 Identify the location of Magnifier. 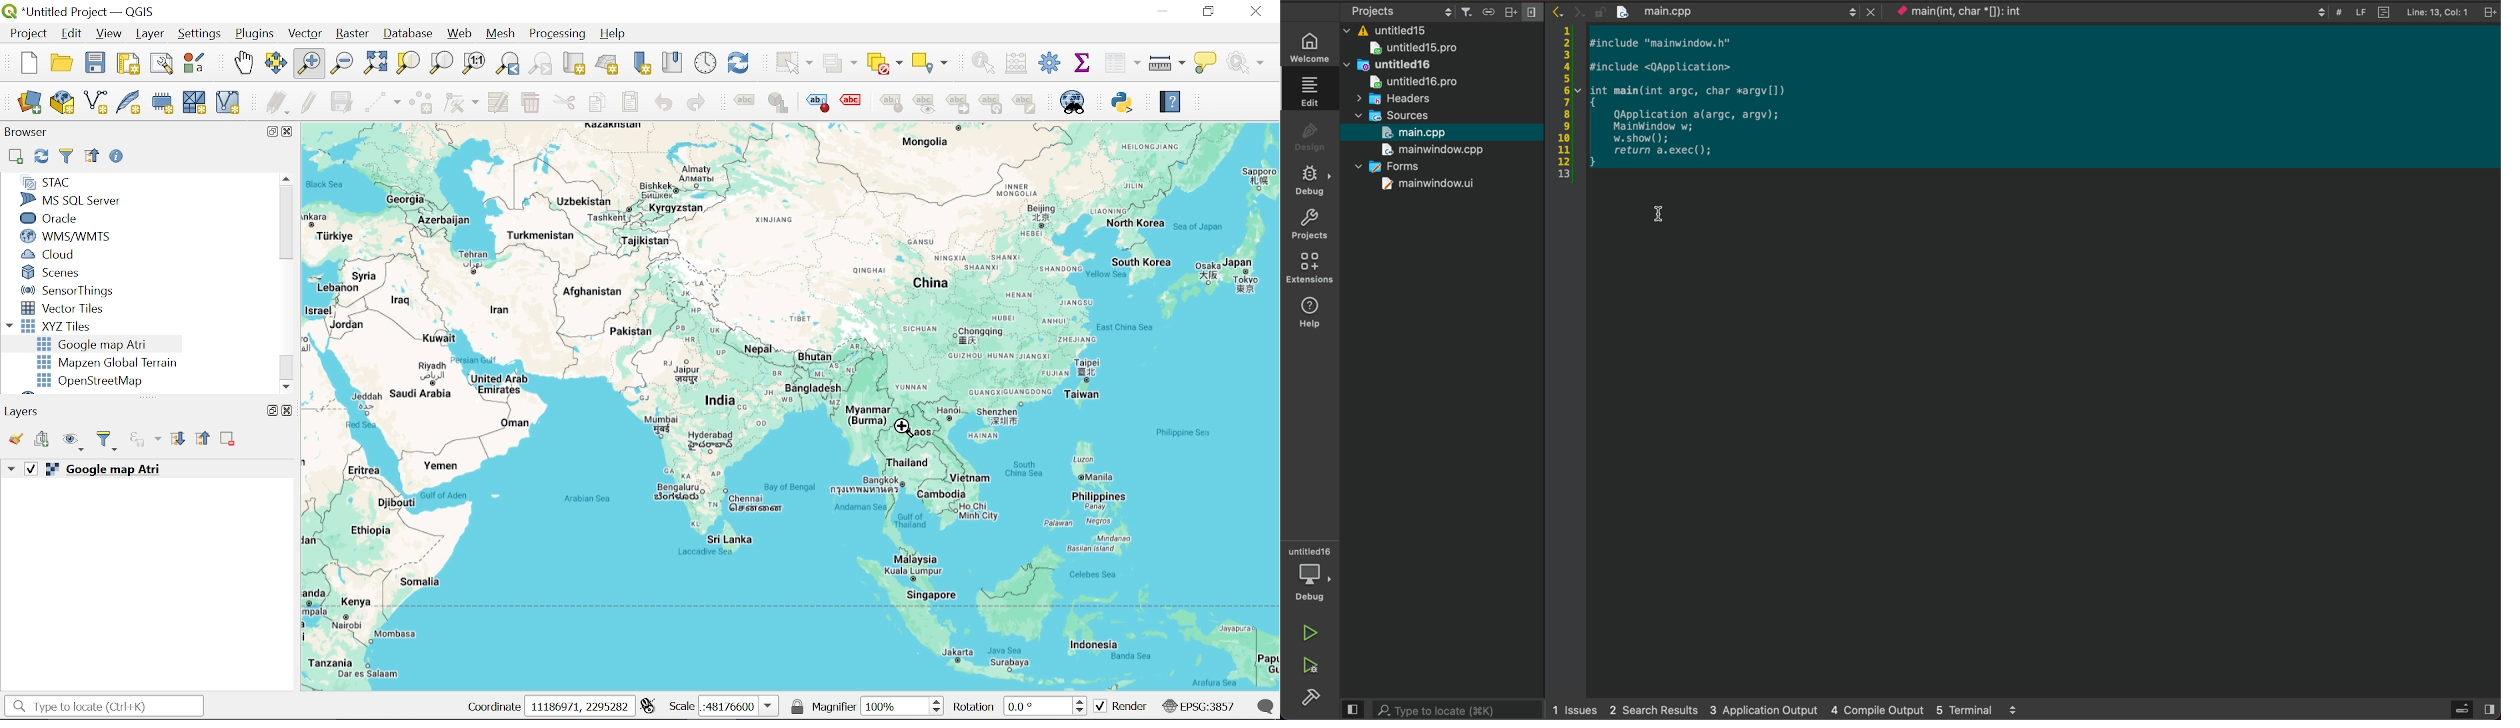
(895, 706).